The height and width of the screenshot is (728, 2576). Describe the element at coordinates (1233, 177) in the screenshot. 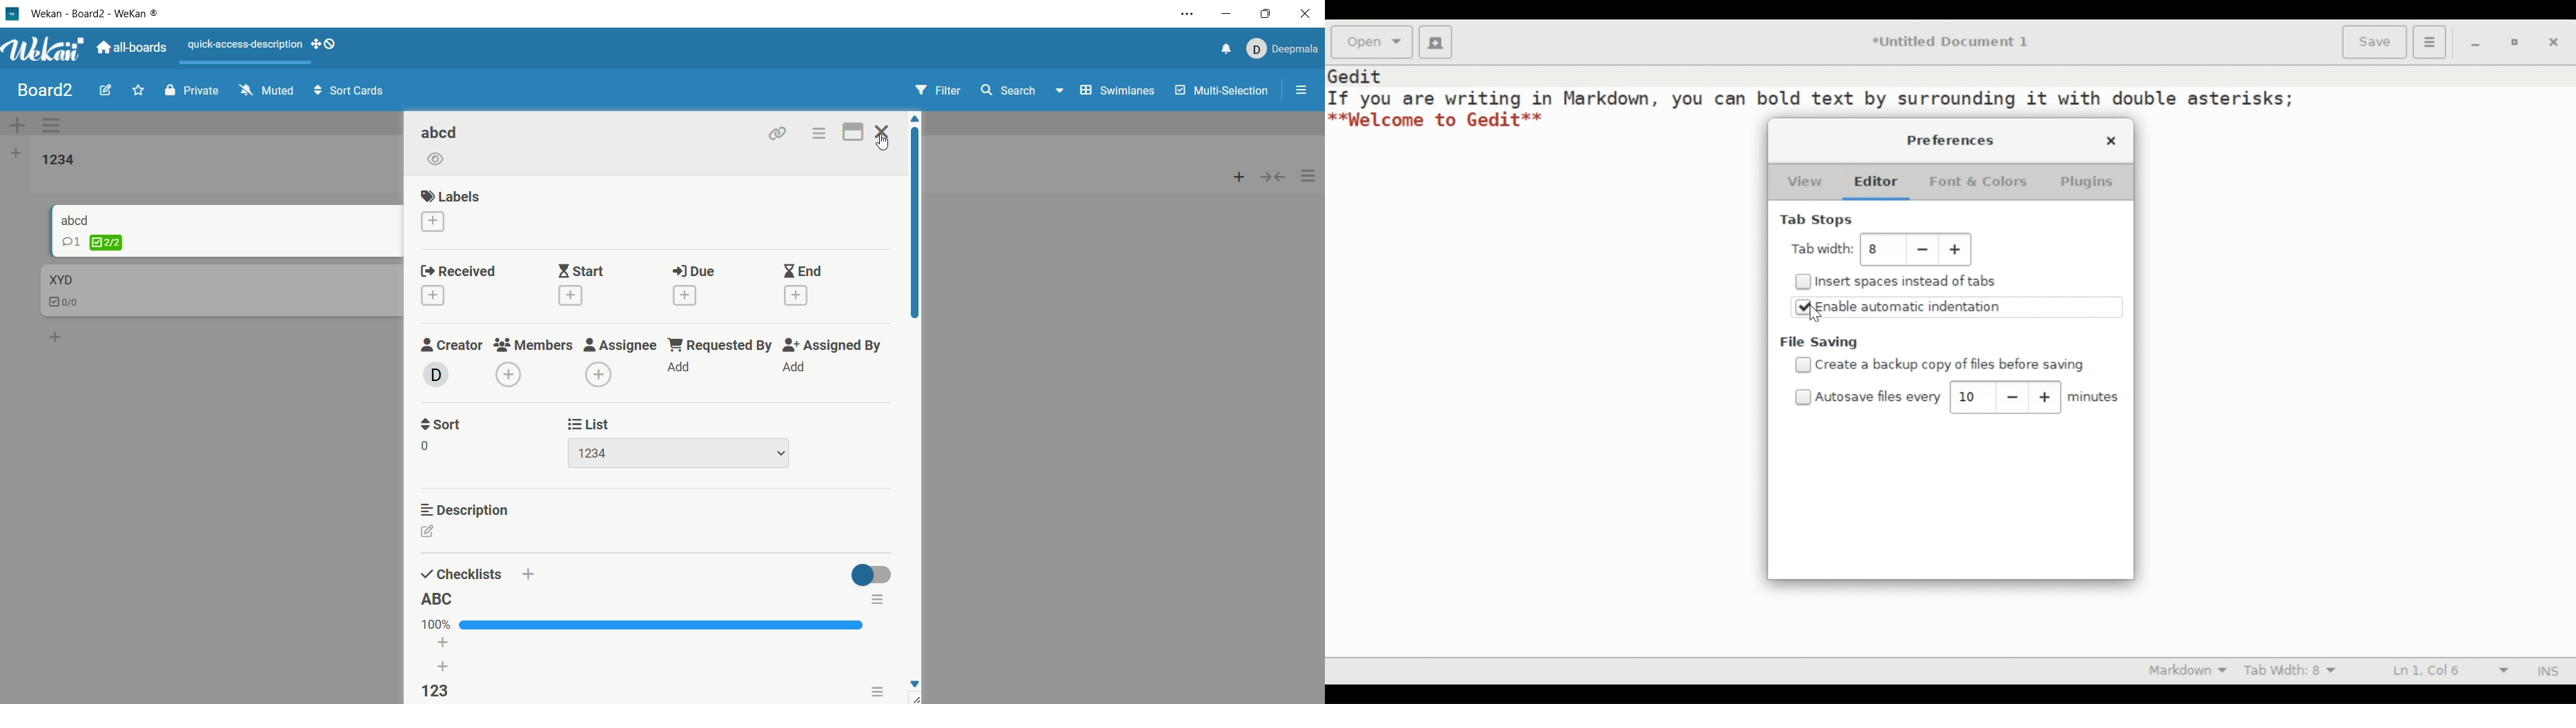

I see `add` at that location.